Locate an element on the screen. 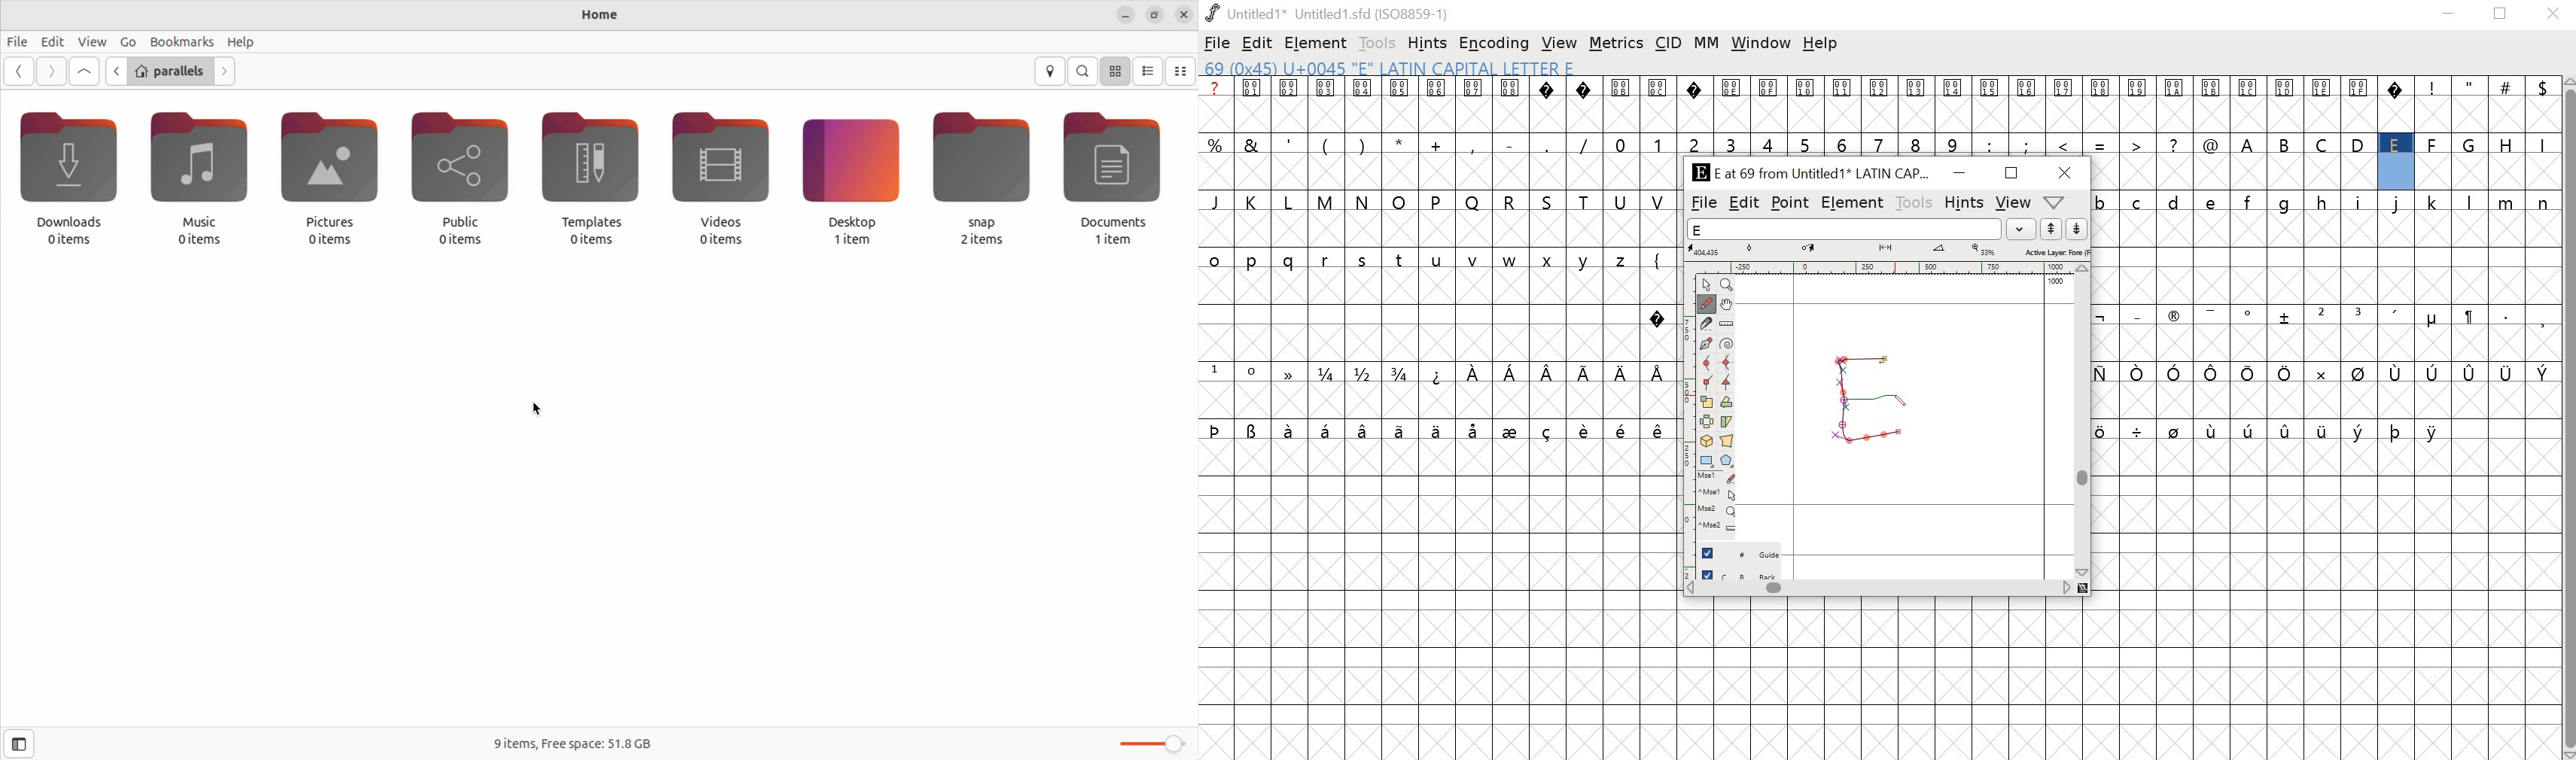  Flip is located at coordinates (1707, 422).